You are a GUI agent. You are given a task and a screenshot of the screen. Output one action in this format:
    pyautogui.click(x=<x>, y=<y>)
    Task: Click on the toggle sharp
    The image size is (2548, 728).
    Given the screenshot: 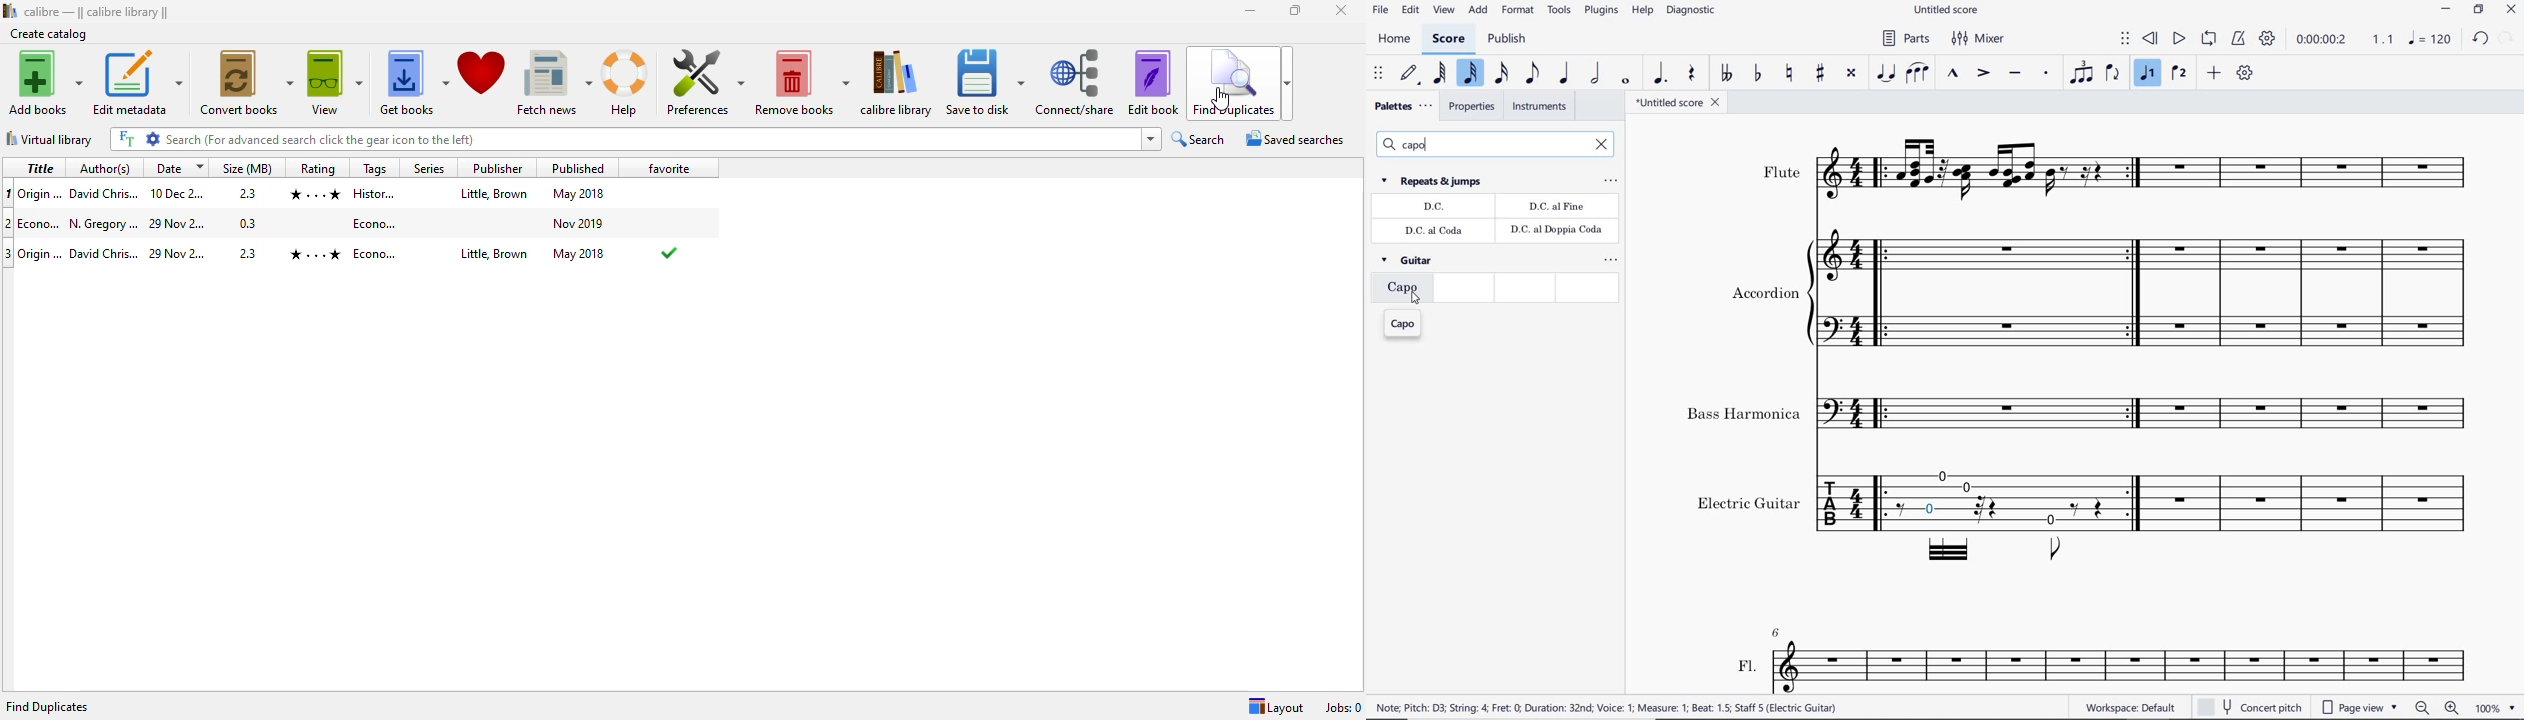 What is the action you would take?
    pyautogui.click(x=1823, y=73)
    